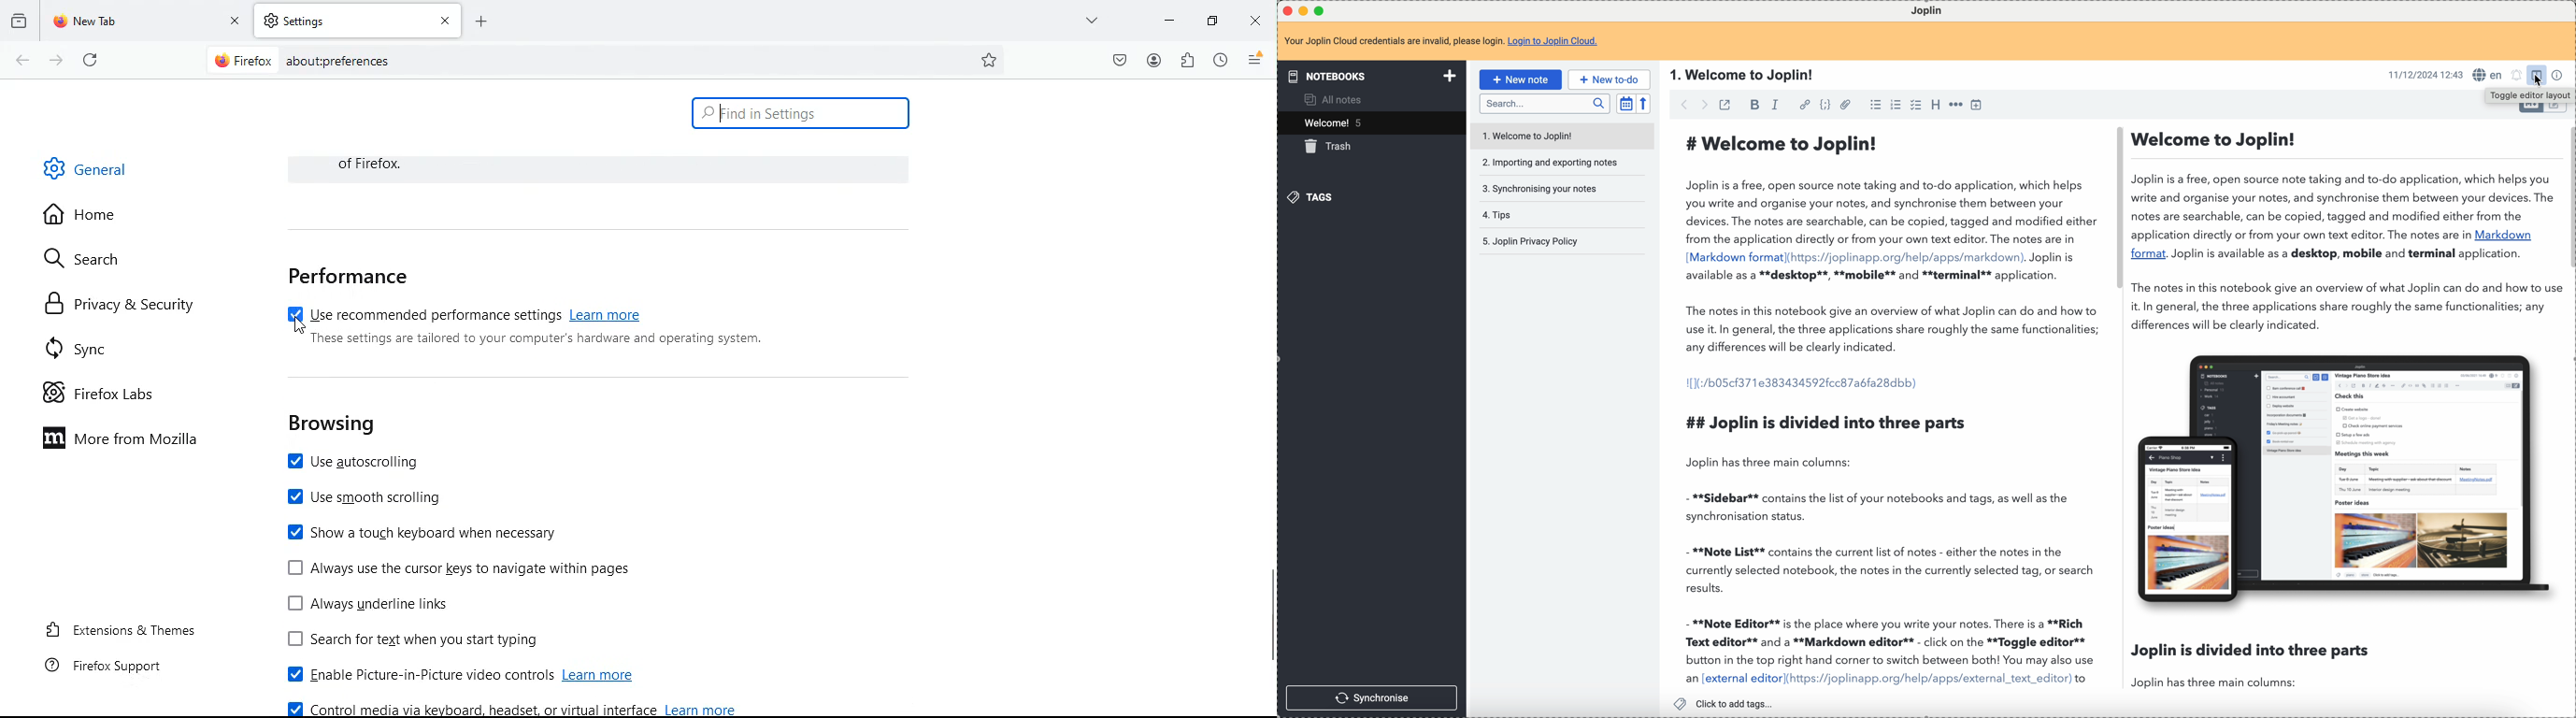  Describe the element at coordinates (1544, 104) in the screenshot. I see `search bar` at that location.